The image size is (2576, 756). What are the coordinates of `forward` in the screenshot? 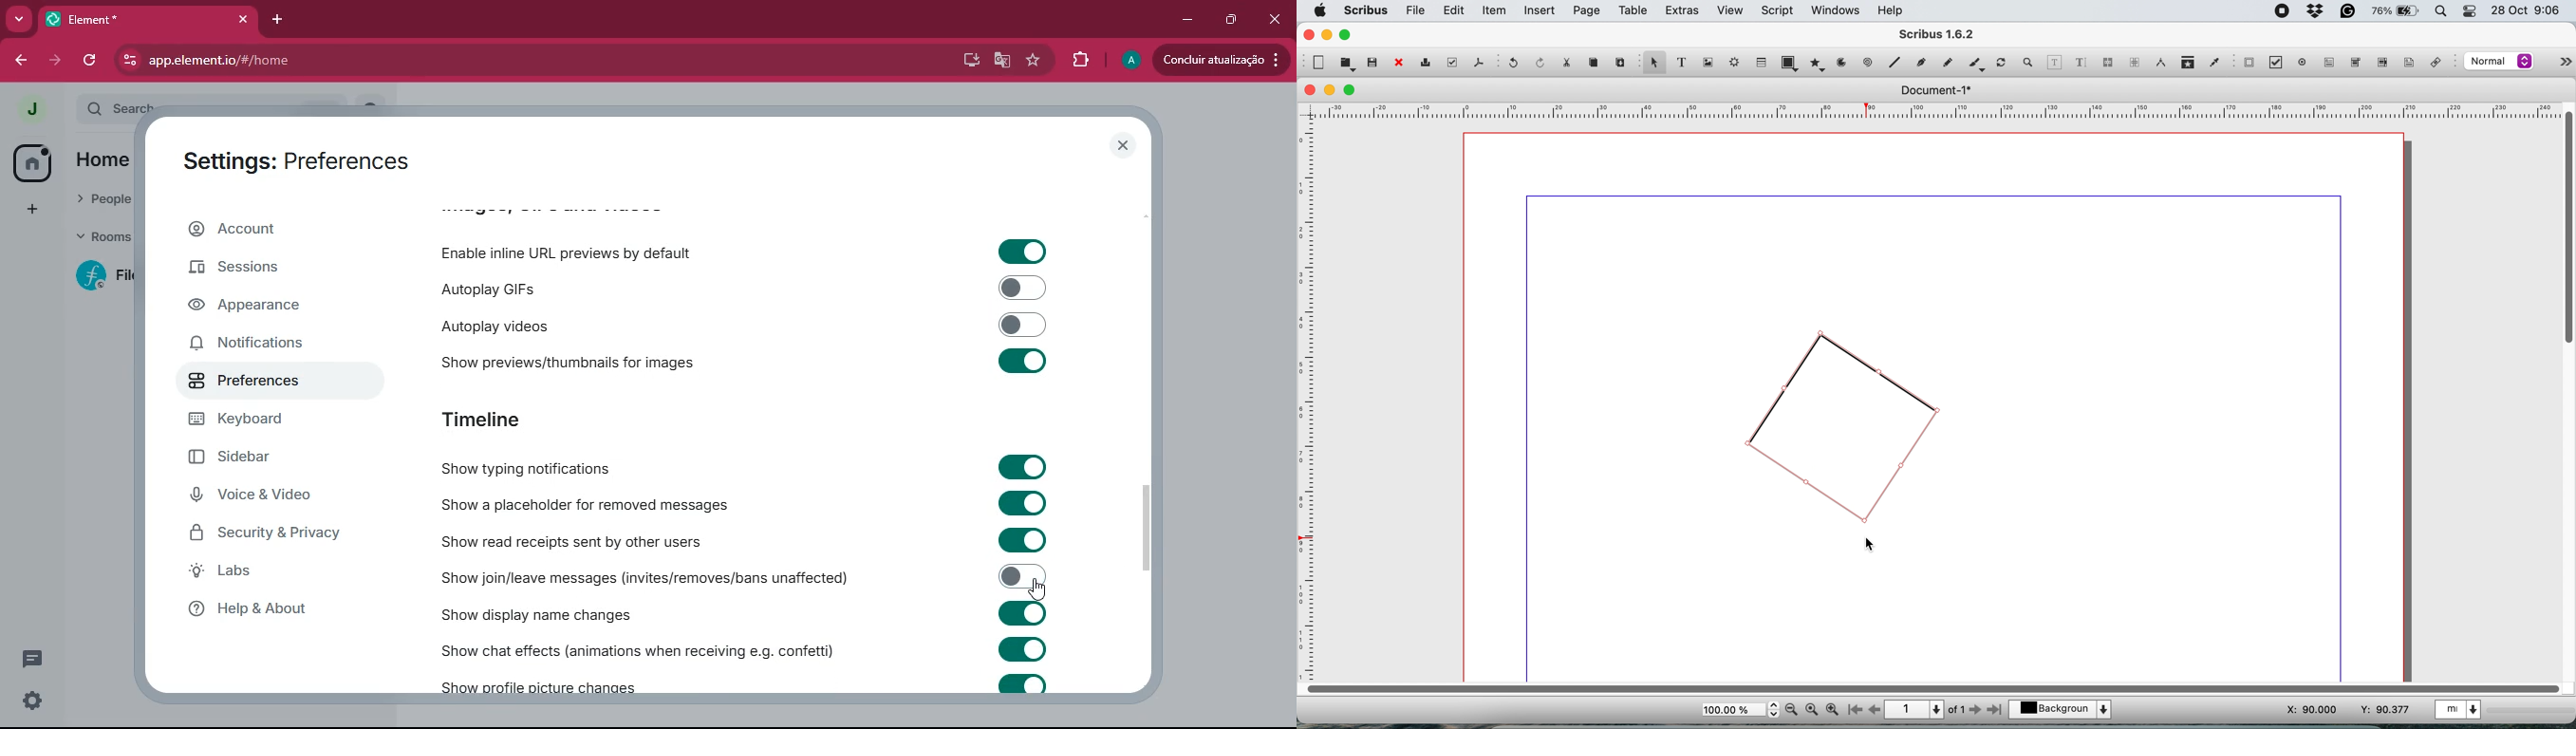 It's located at (55, 64).